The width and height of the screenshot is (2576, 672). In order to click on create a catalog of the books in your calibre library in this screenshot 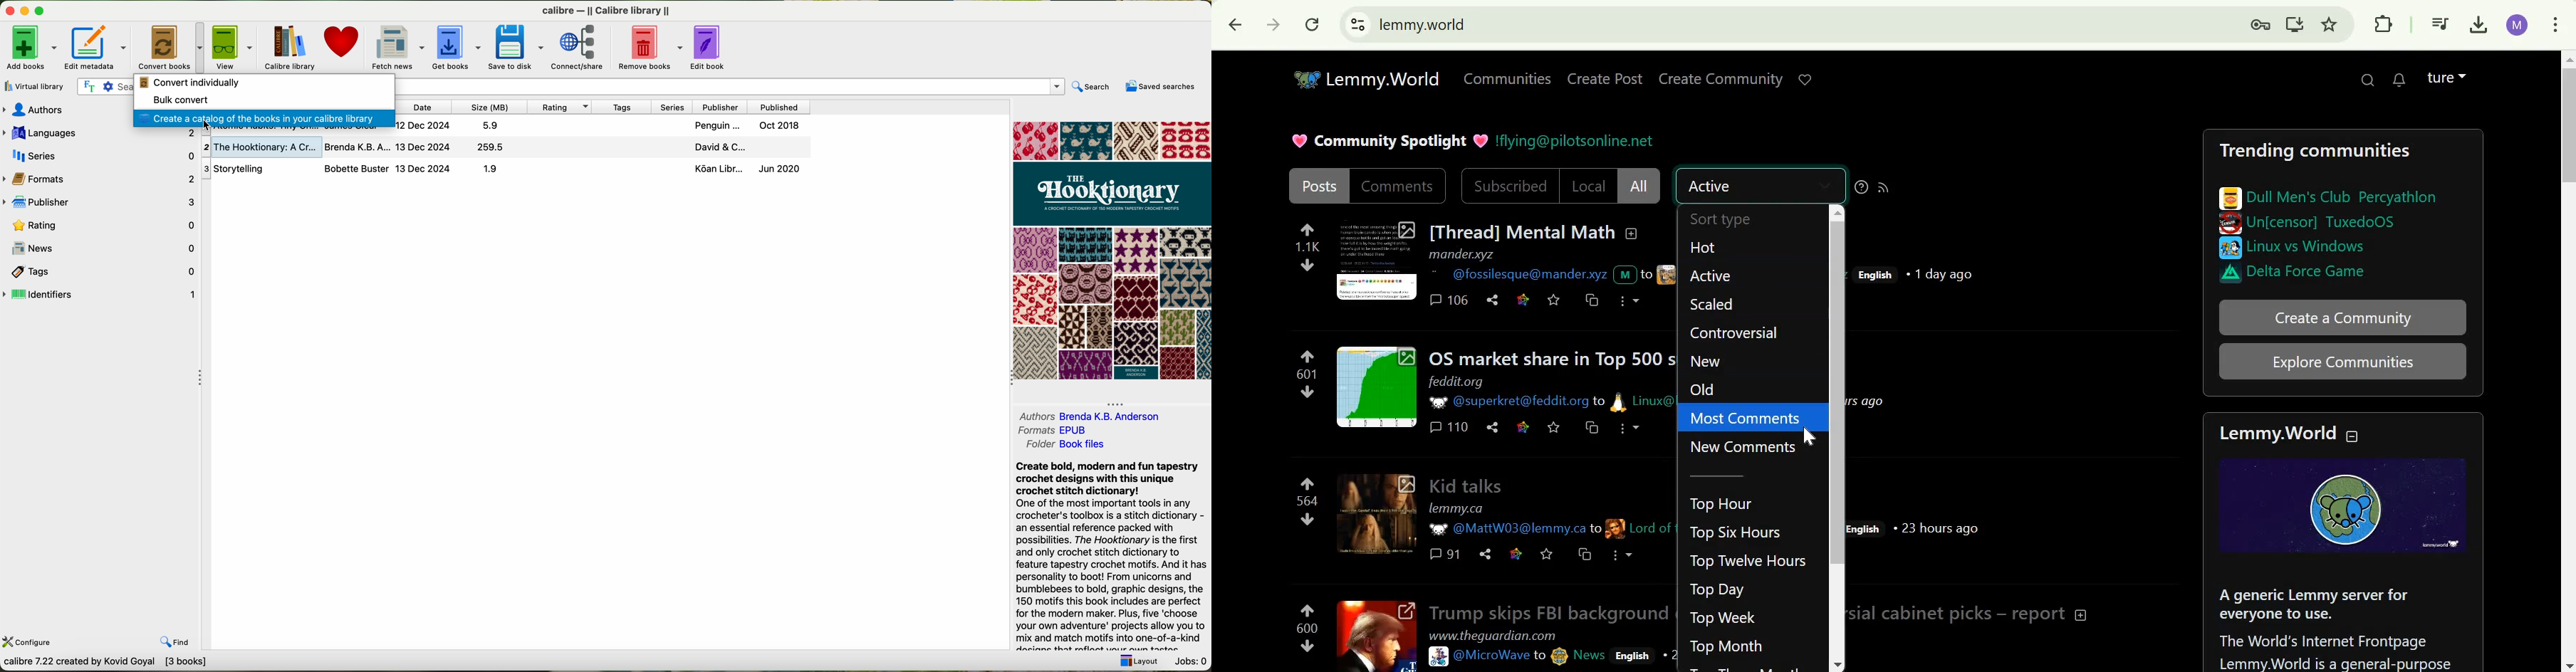, I will do `click(263, 117)`.